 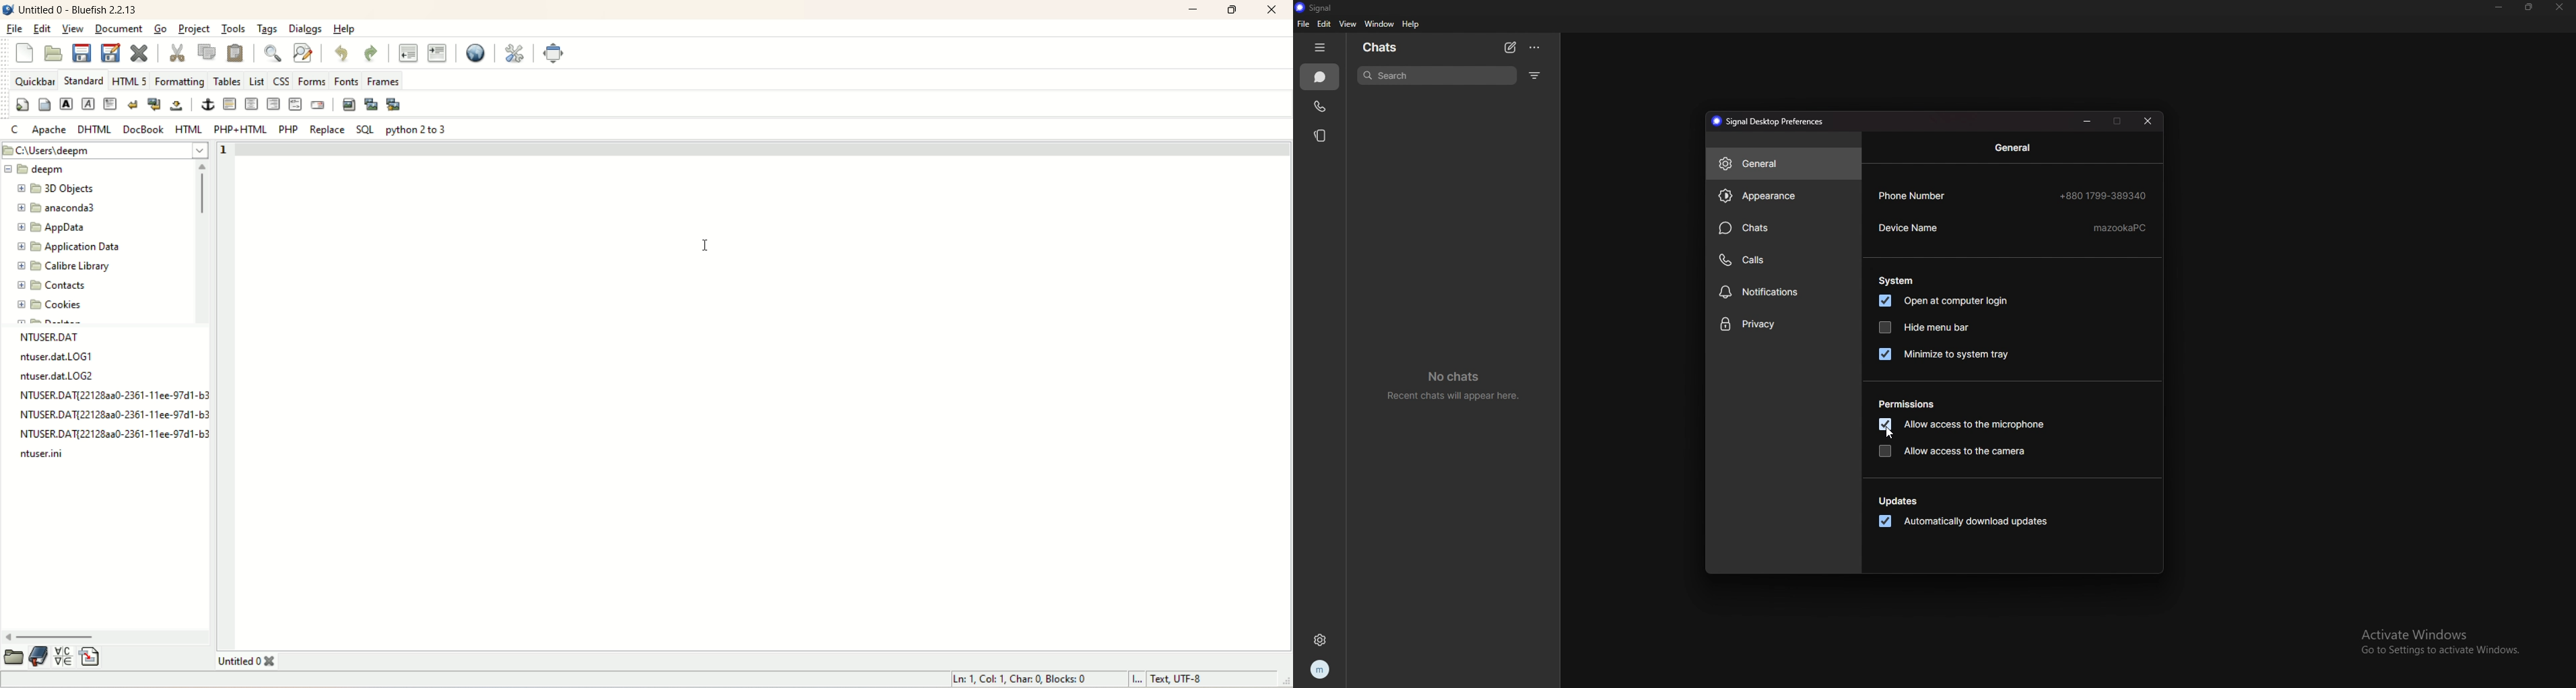 I want to click on MULTI-THUMBNAIL, so click(x=396, y=105).